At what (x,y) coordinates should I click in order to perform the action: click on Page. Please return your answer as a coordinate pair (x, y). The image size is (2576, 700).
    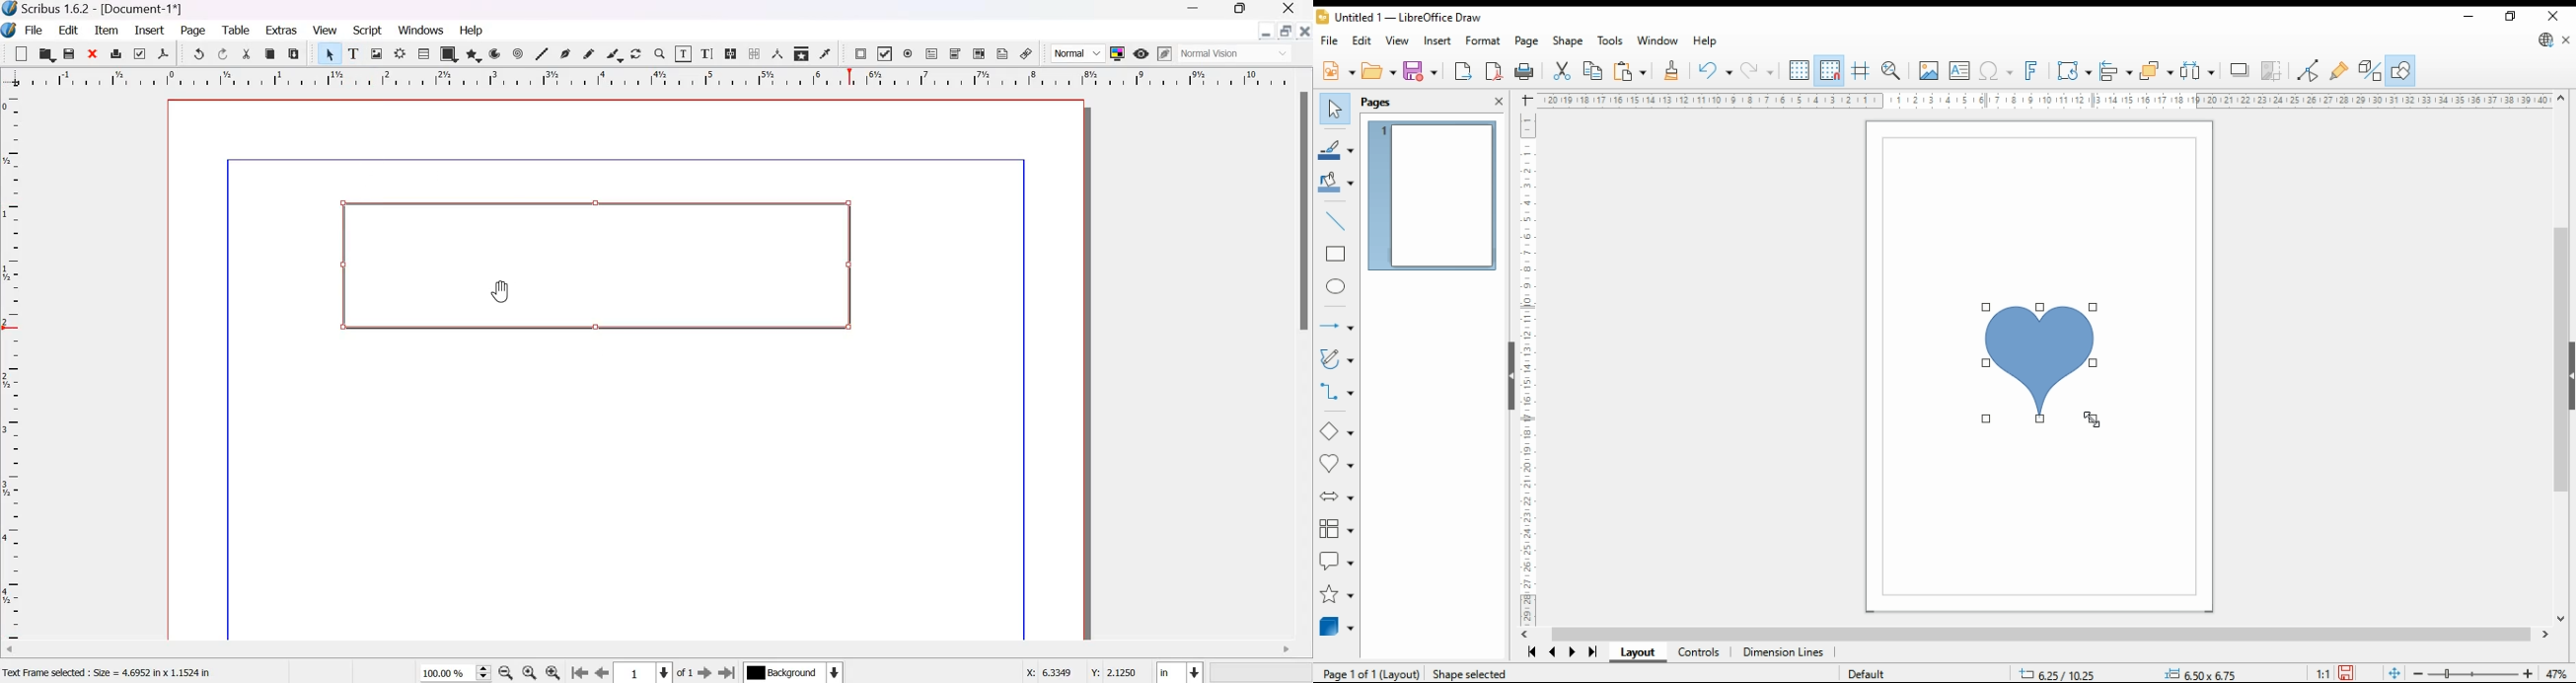
    Looking at the image, I should click on (1372, 673).